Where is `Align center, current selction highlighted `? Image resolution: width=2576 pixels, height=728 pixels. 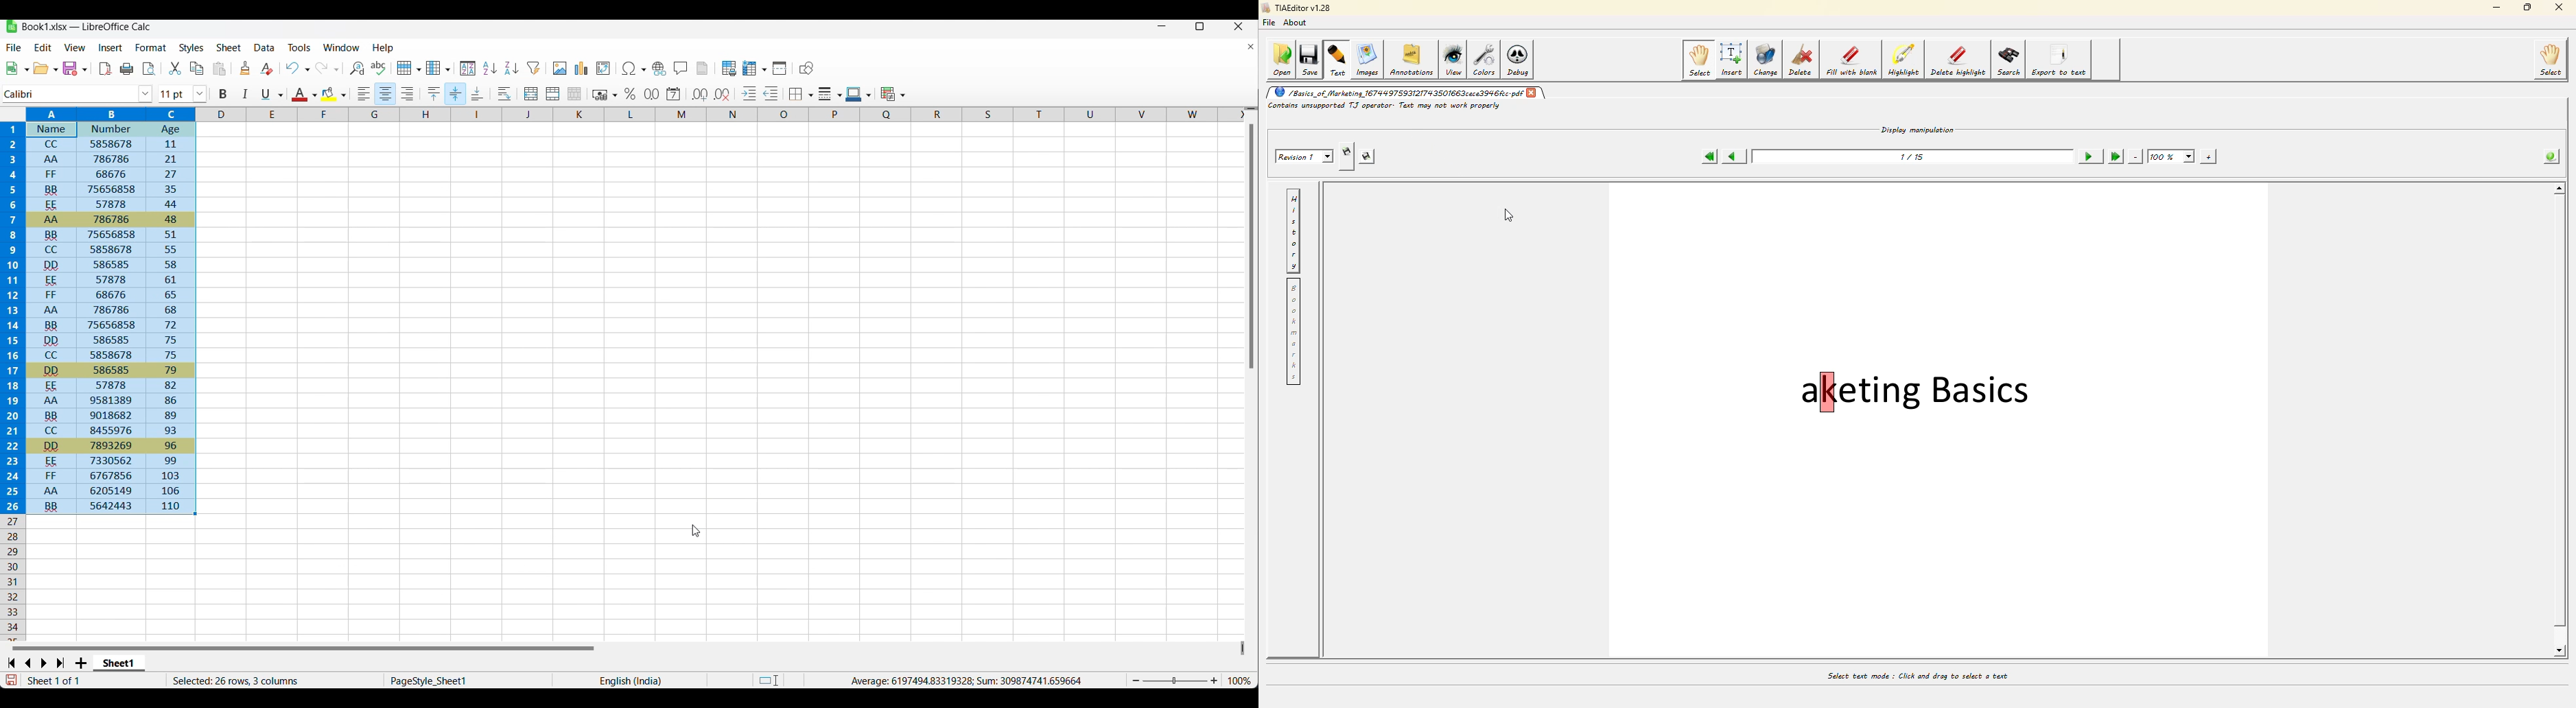 Align center, current selction highlighted  is located at coordinates (386, 94).